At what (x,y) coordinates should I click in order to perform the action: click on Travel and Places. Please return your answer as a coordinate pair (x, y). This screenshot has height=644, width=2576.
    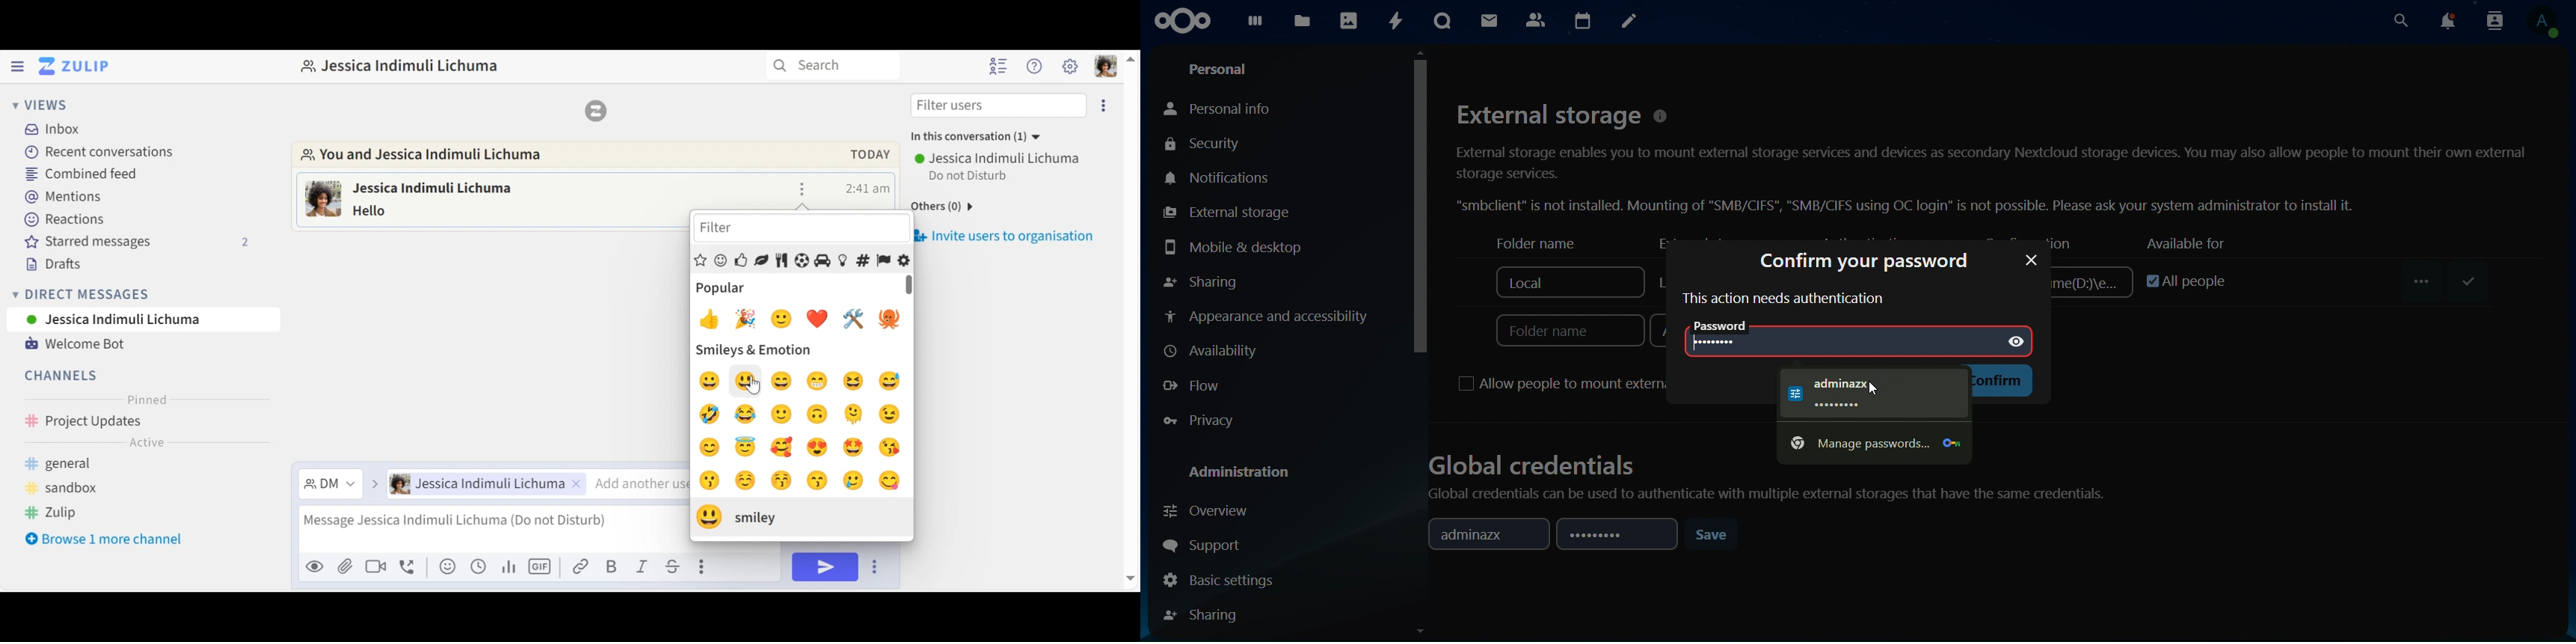
    Looking at the image, I should click on (823, 261).